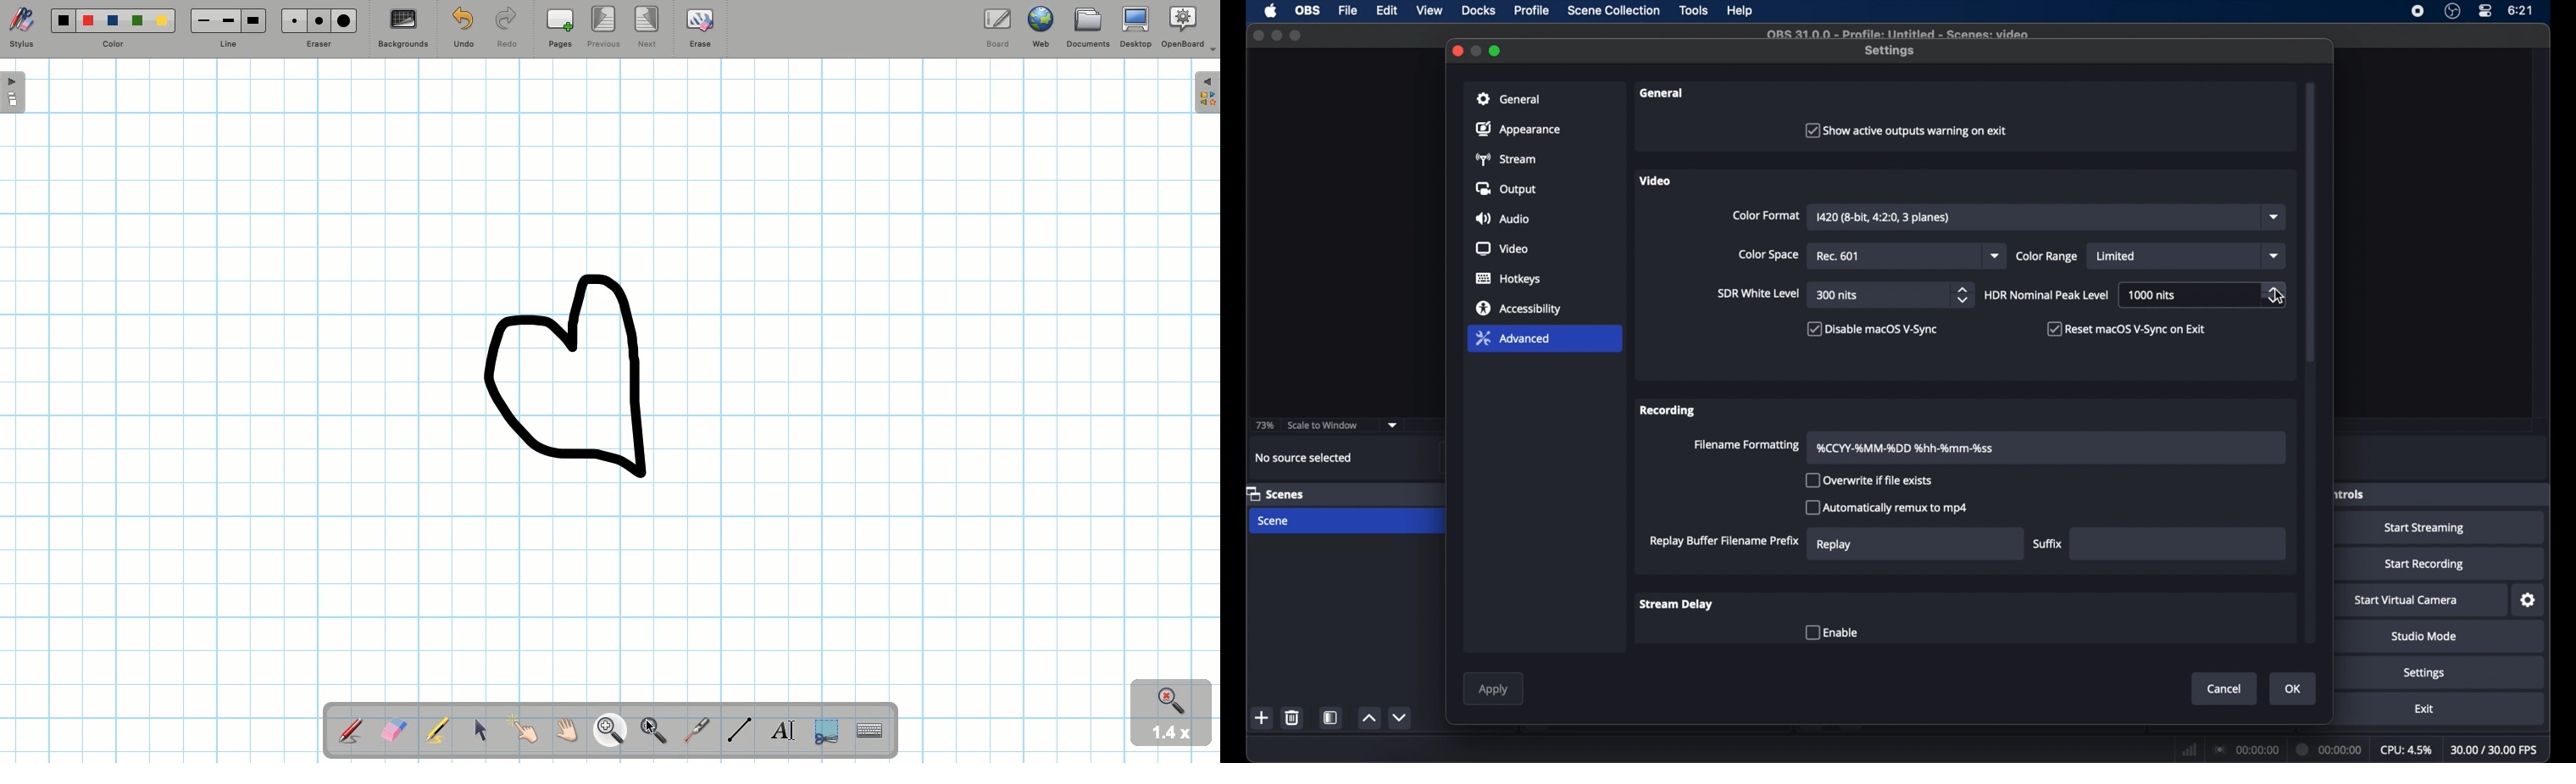 This screenshot has width=2576, height=784. What do you see at coordinates (2246, 749) in the screenshot?
I see `connection` at bounding box center [2246, 749].